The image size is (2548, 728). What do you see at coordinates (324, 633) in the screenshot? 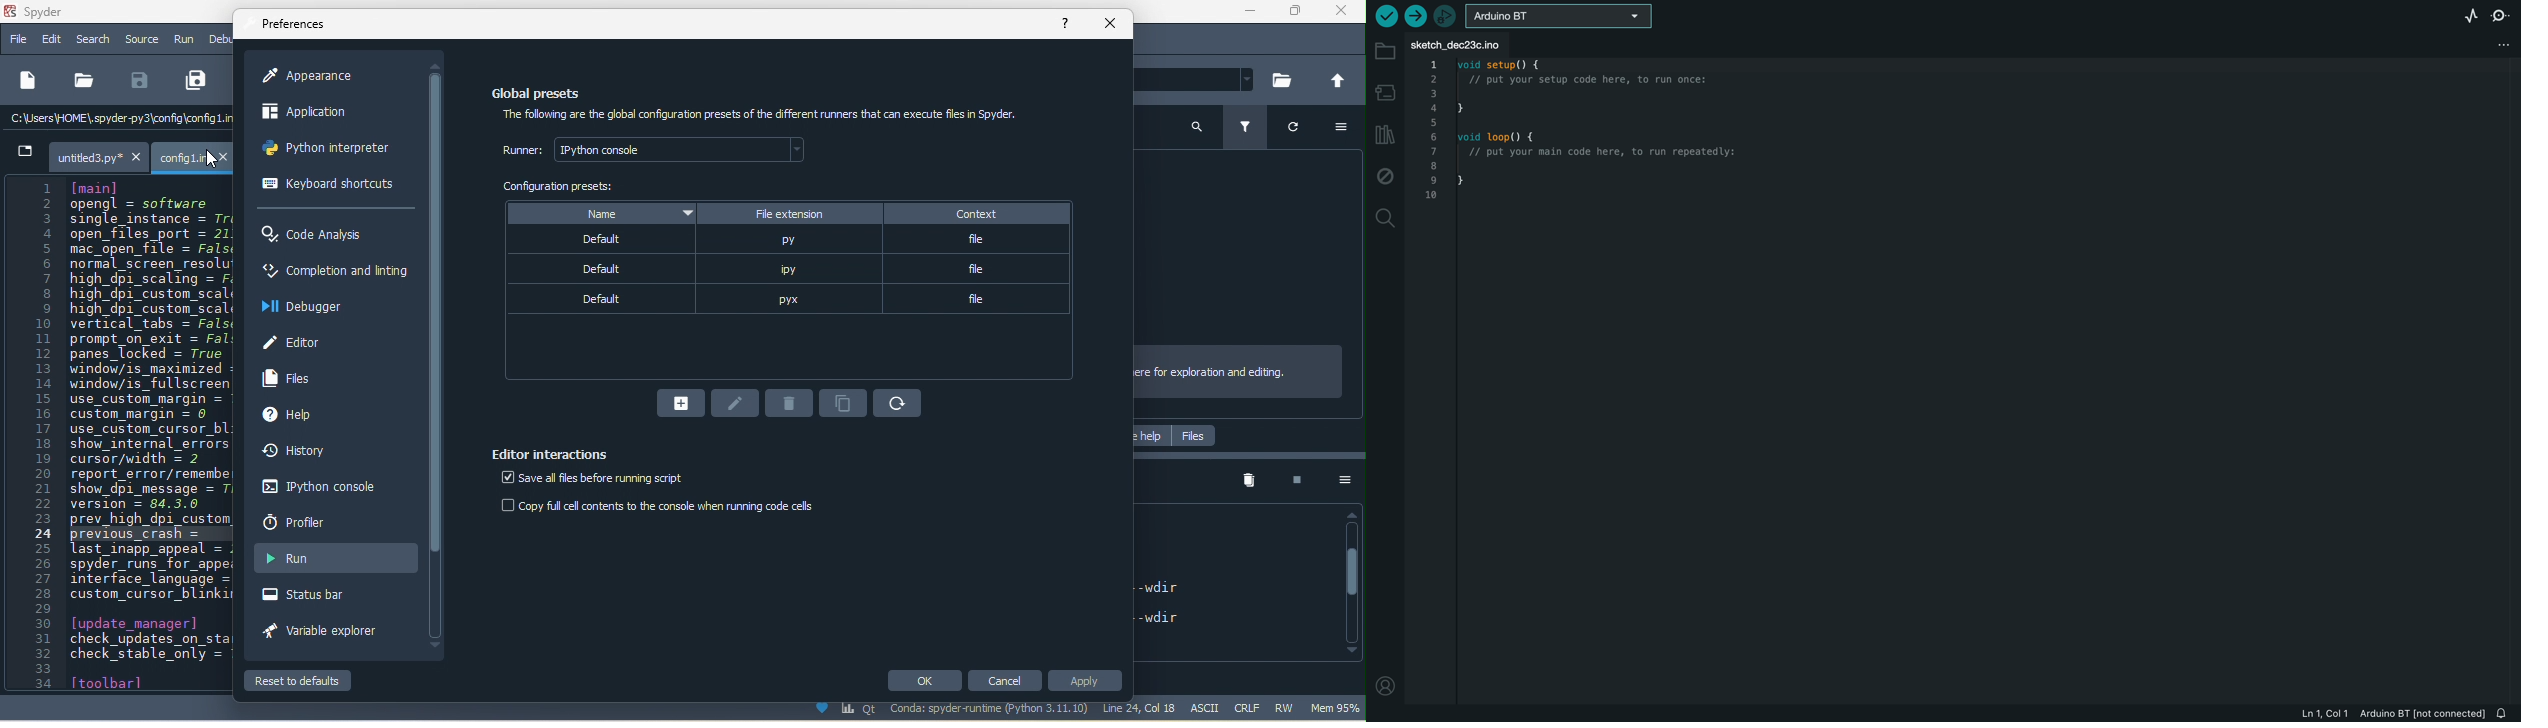
I see `variable explorer` at bounding box center [324, 633].